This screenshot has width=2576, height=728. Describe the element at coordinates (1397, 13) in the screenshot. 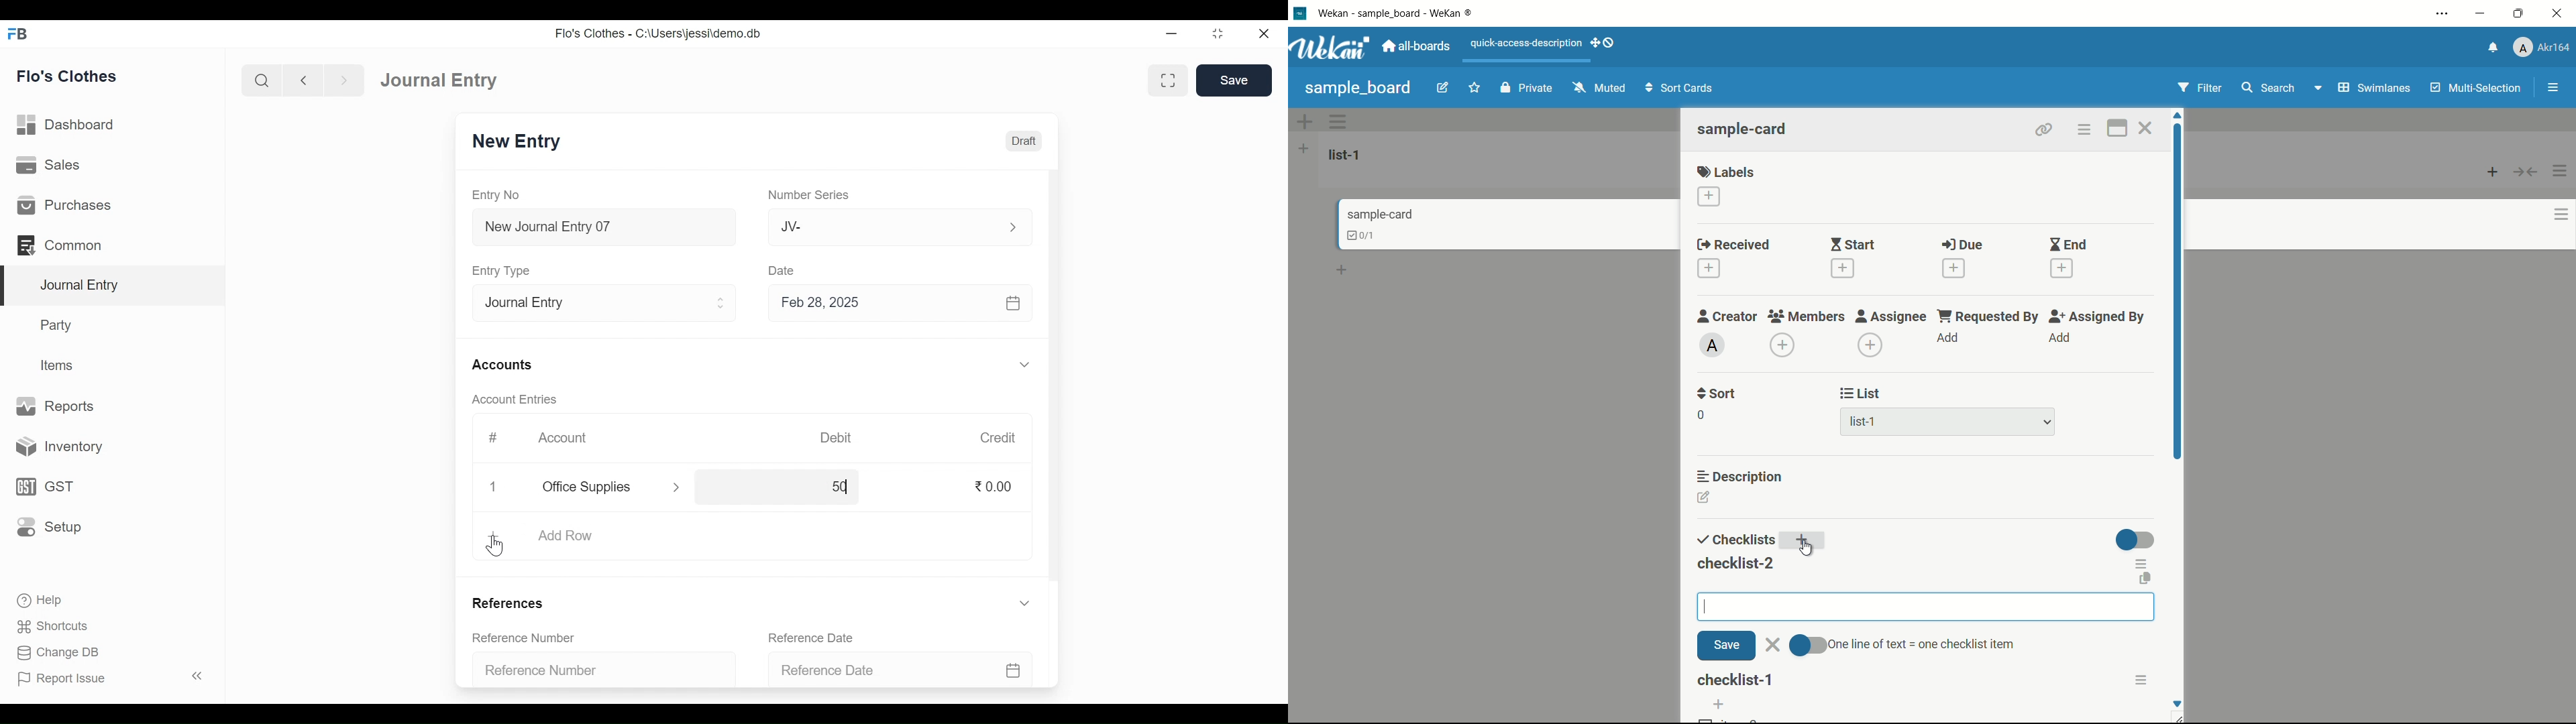

I see `app name` at that location.